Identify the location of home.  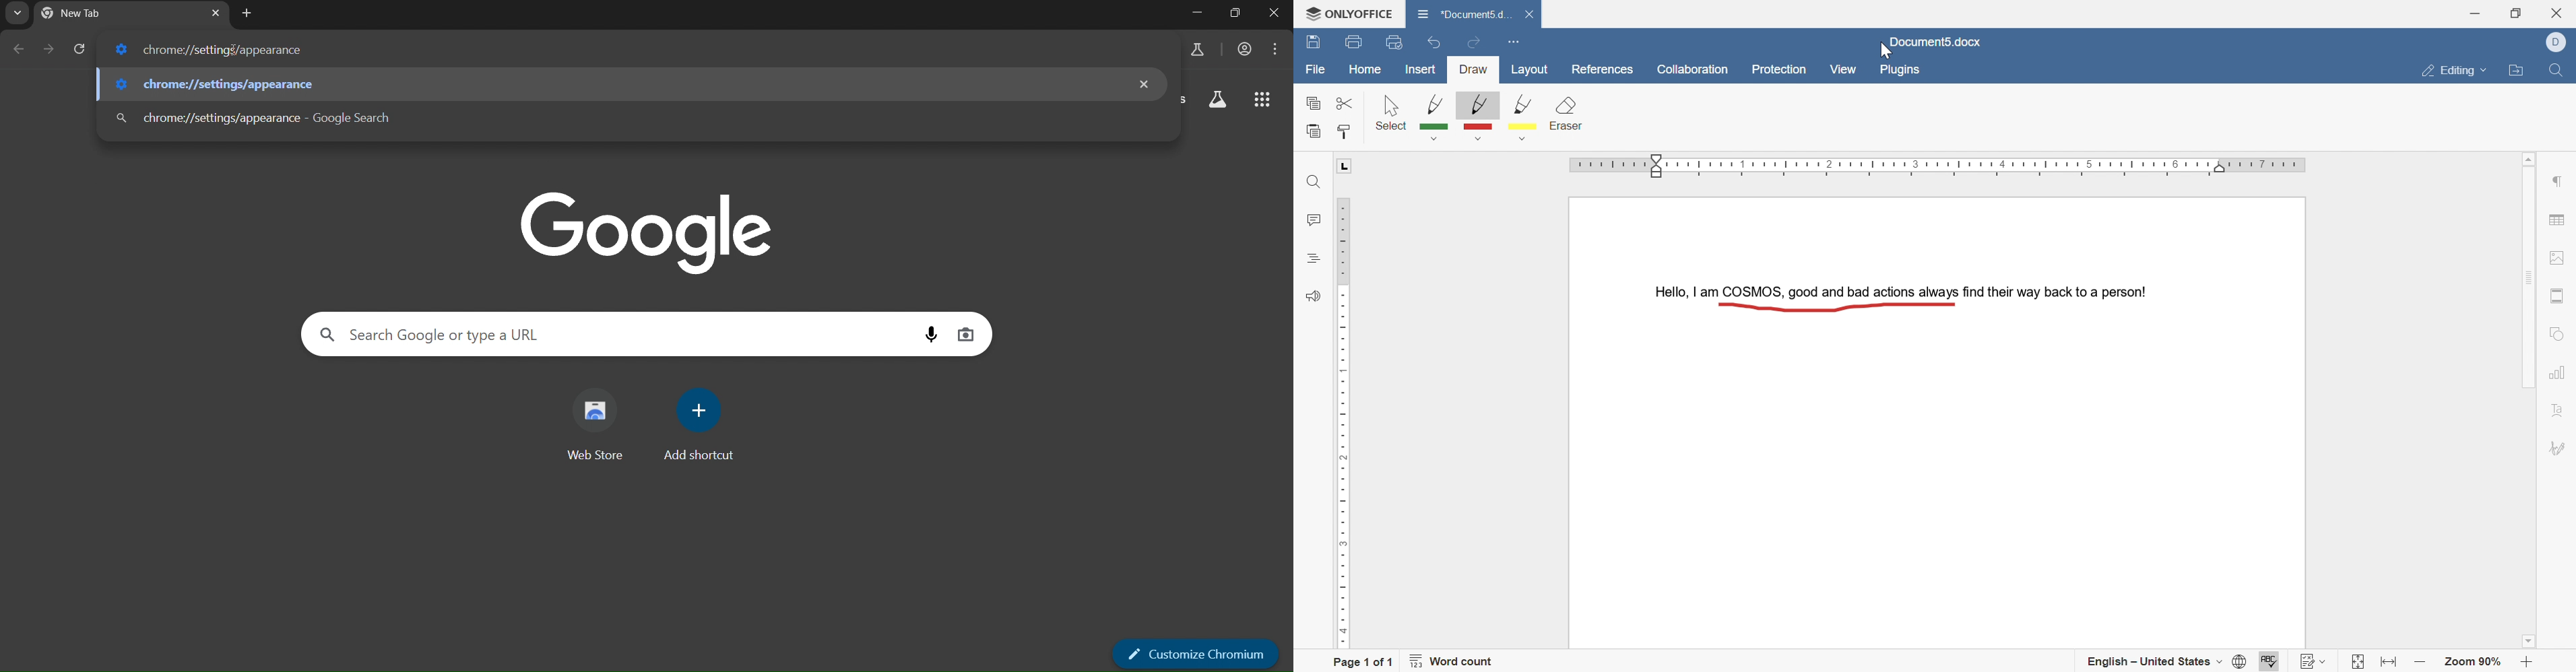
(1366, 69).